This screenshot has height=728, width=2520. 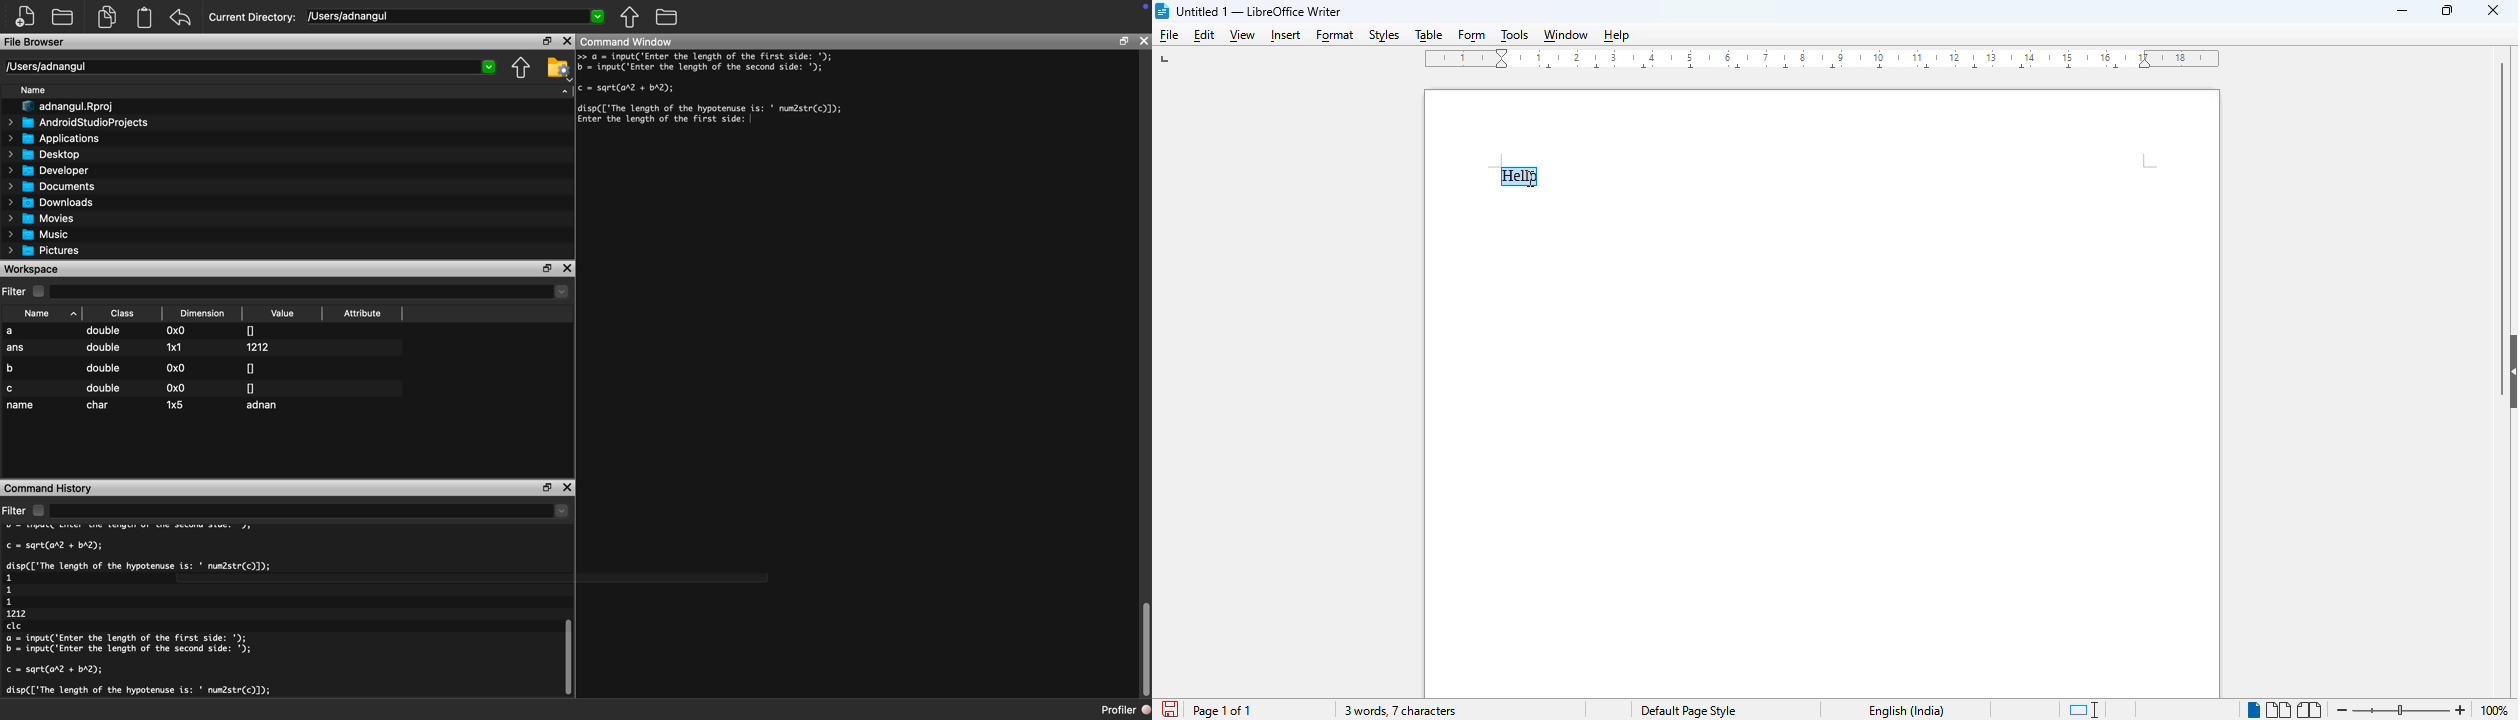 What do you see at coordinates (1172, 710) in the screenshot?
I see `click to save document` at bounding box center [1172, 710].